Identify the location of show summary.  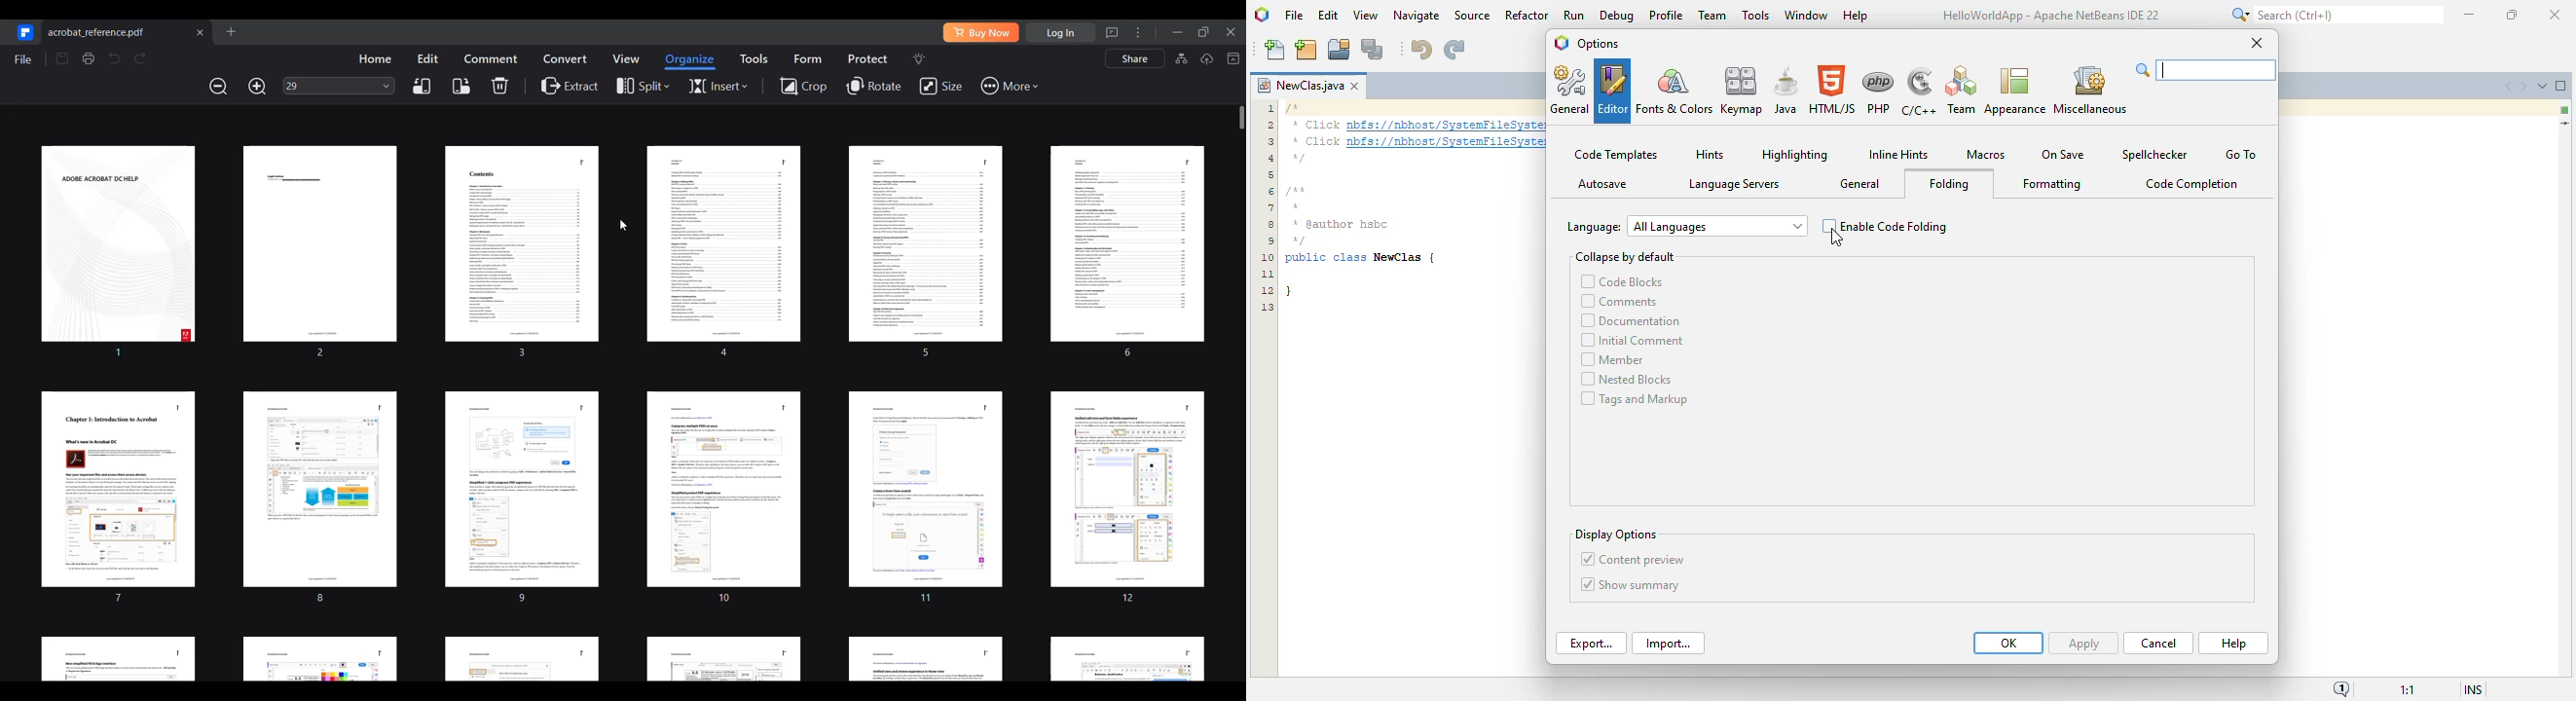
(1640, 585).